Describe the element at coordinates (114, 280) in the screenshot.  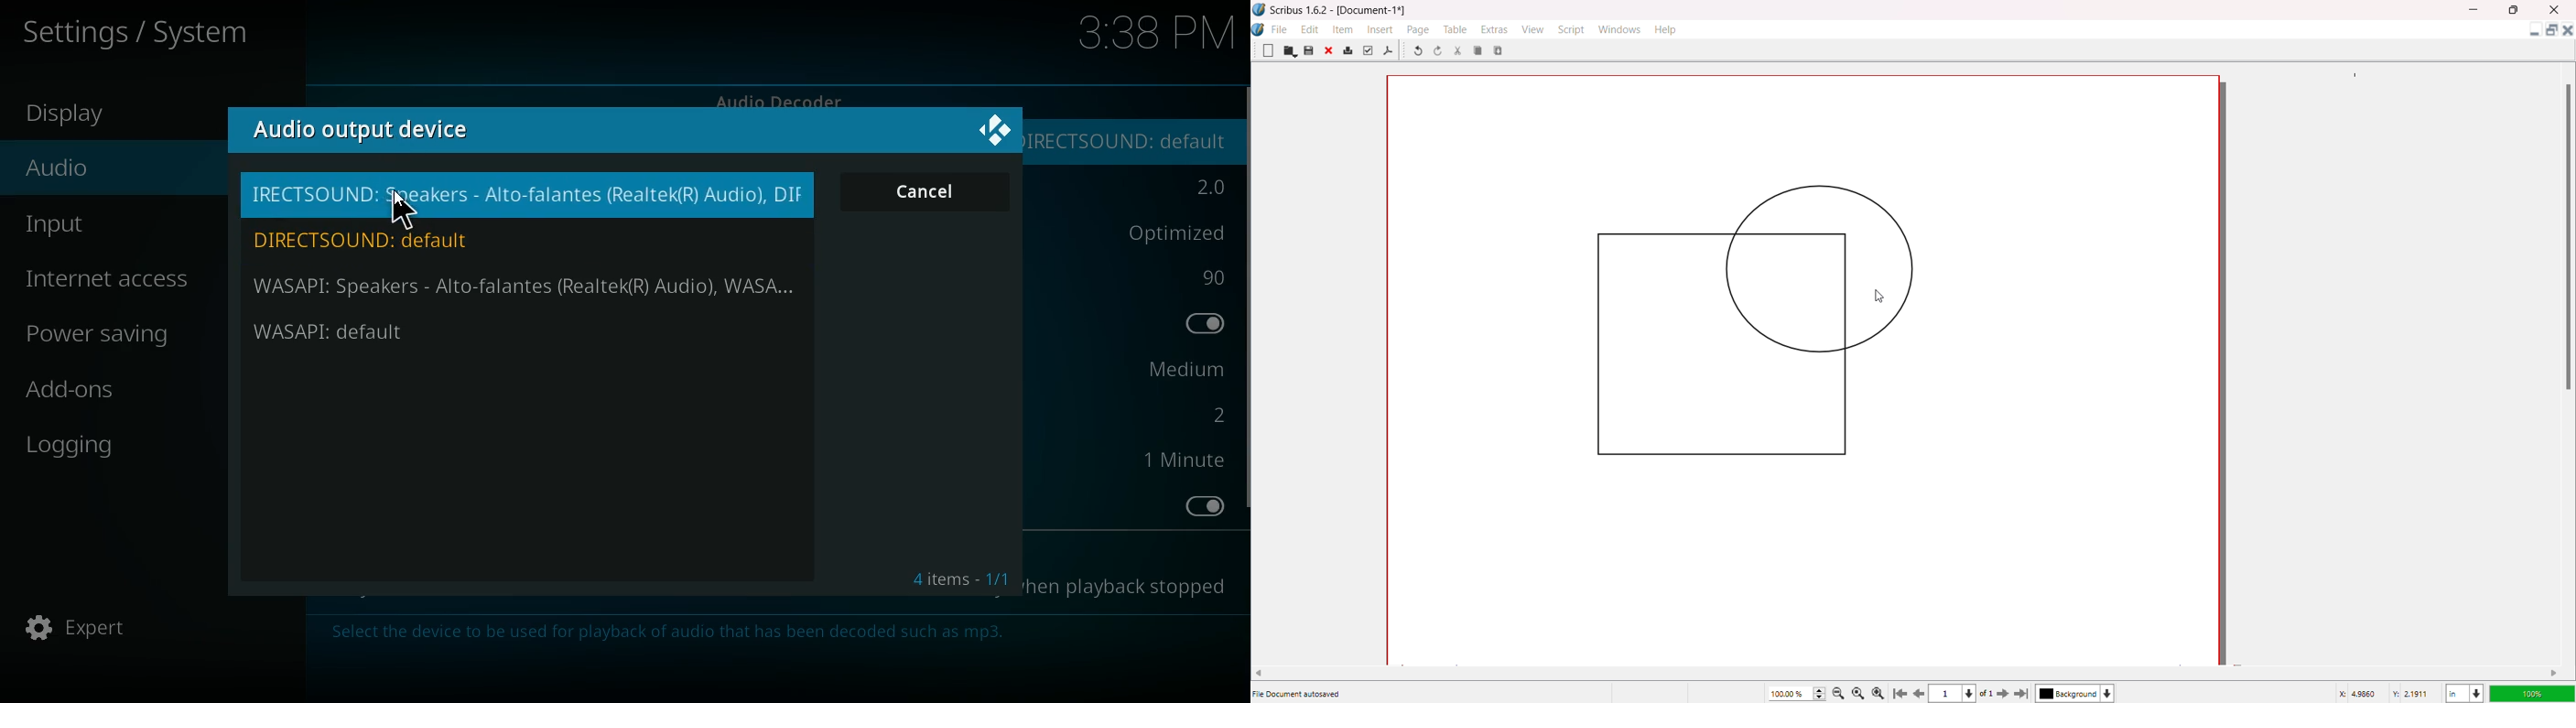
I see `internet access` at that location.